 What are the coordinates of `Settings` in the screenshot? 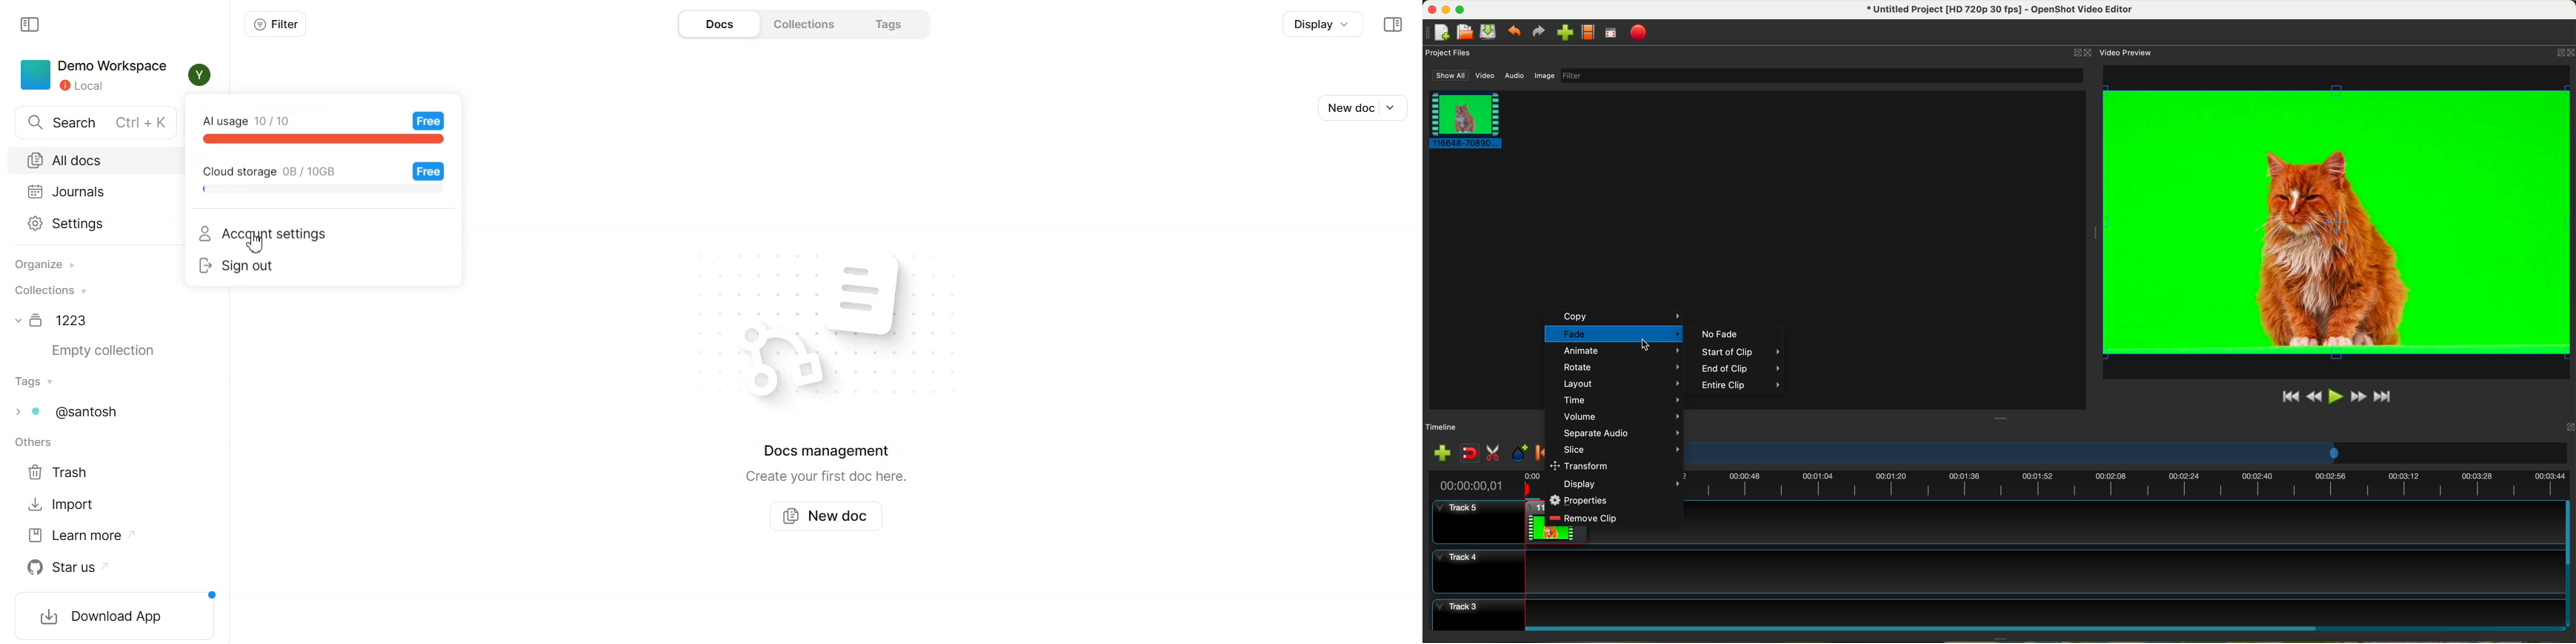 It's located at (98, 224).